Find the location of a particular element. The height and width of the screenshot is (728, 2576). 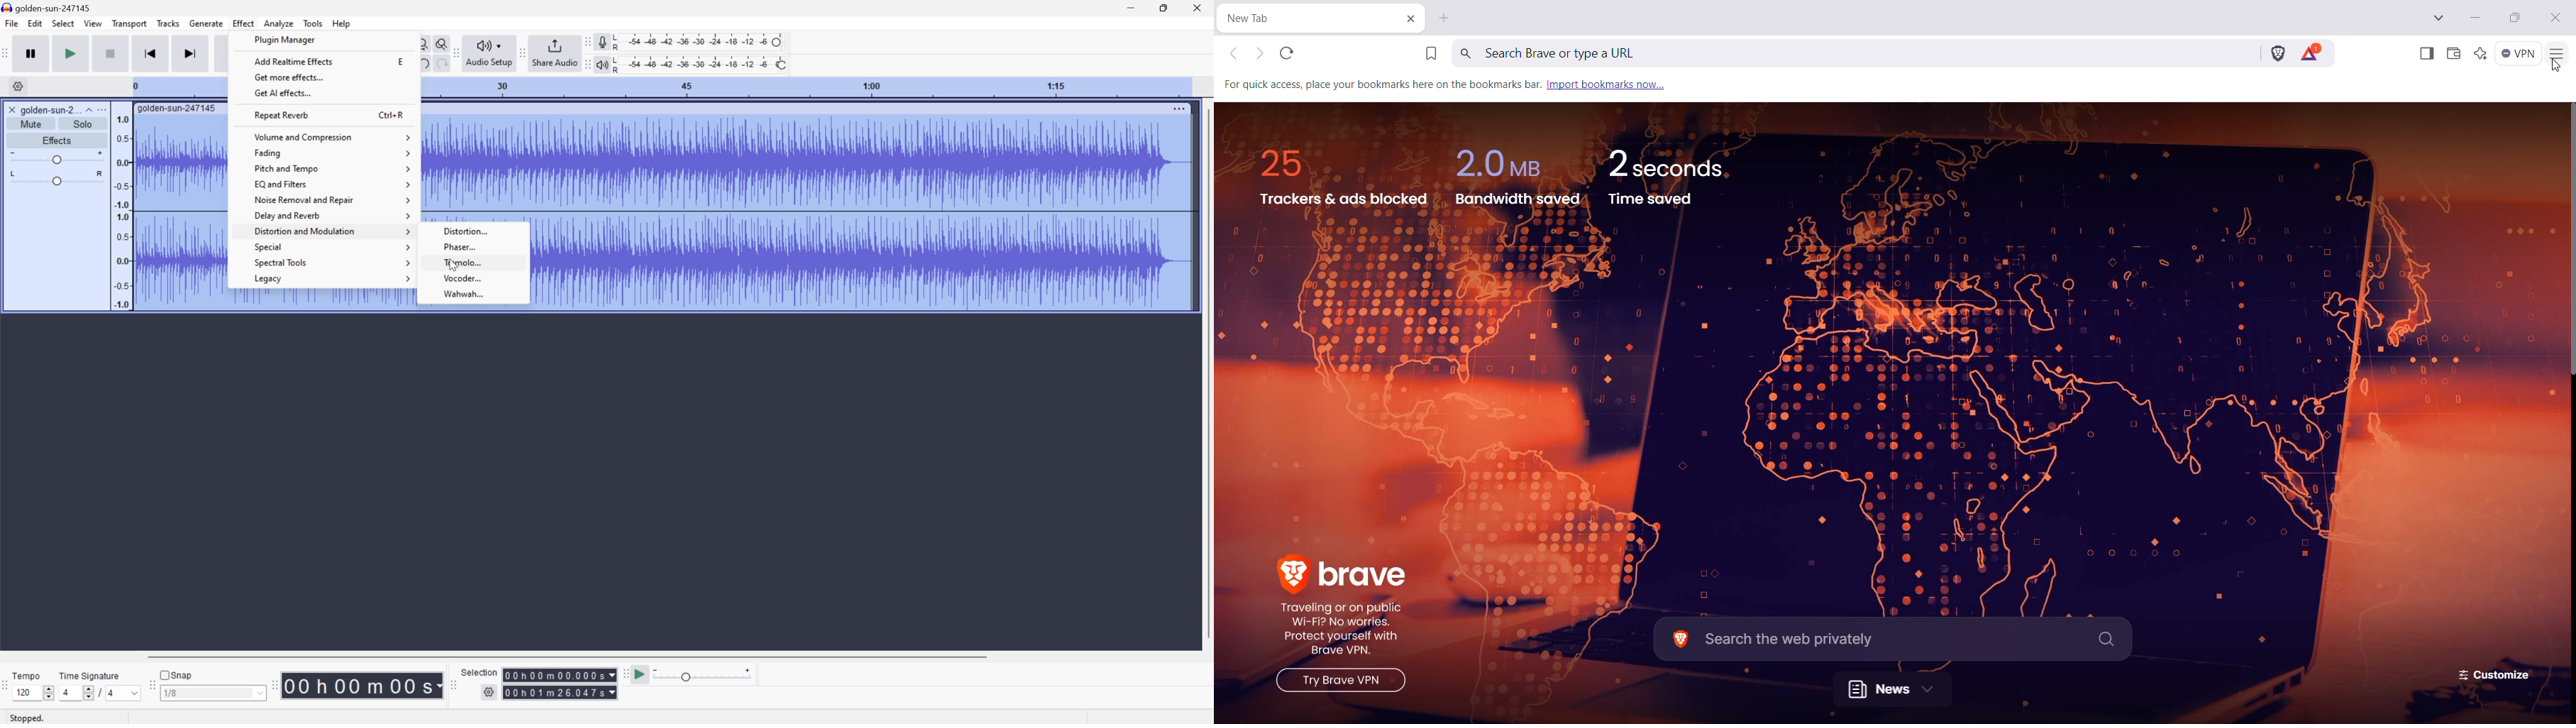

Time is located at coordinates (363, 685).